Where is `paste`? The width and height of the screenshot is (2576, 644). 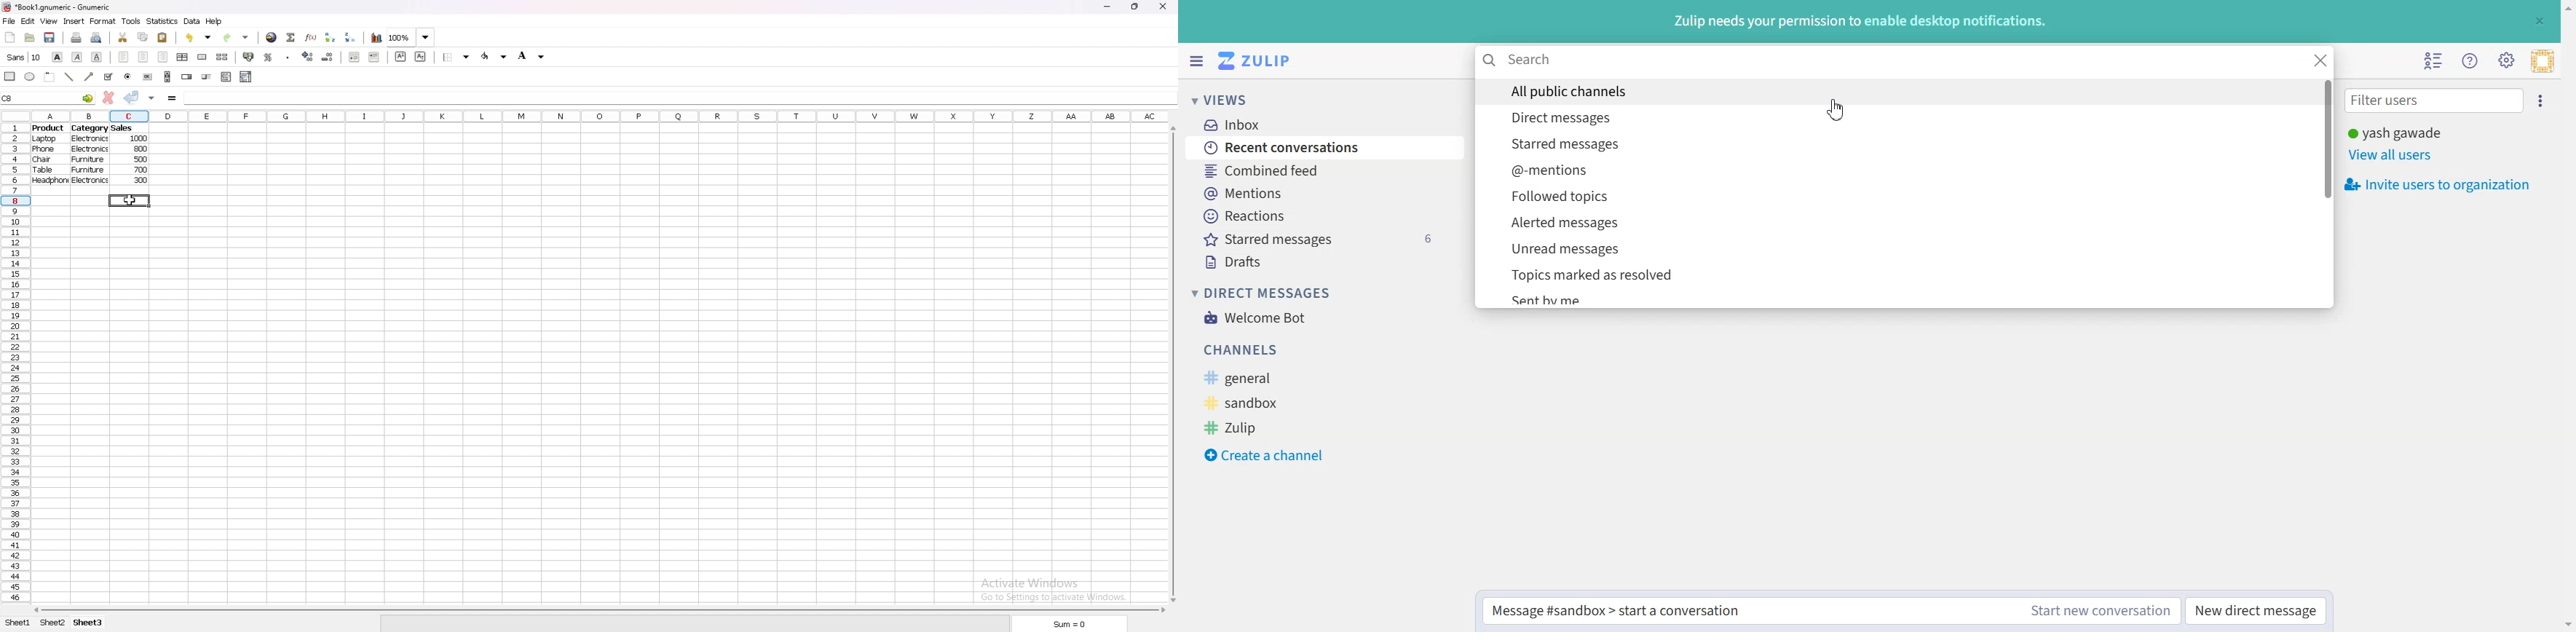
paste is located at coordinates (163, 37).